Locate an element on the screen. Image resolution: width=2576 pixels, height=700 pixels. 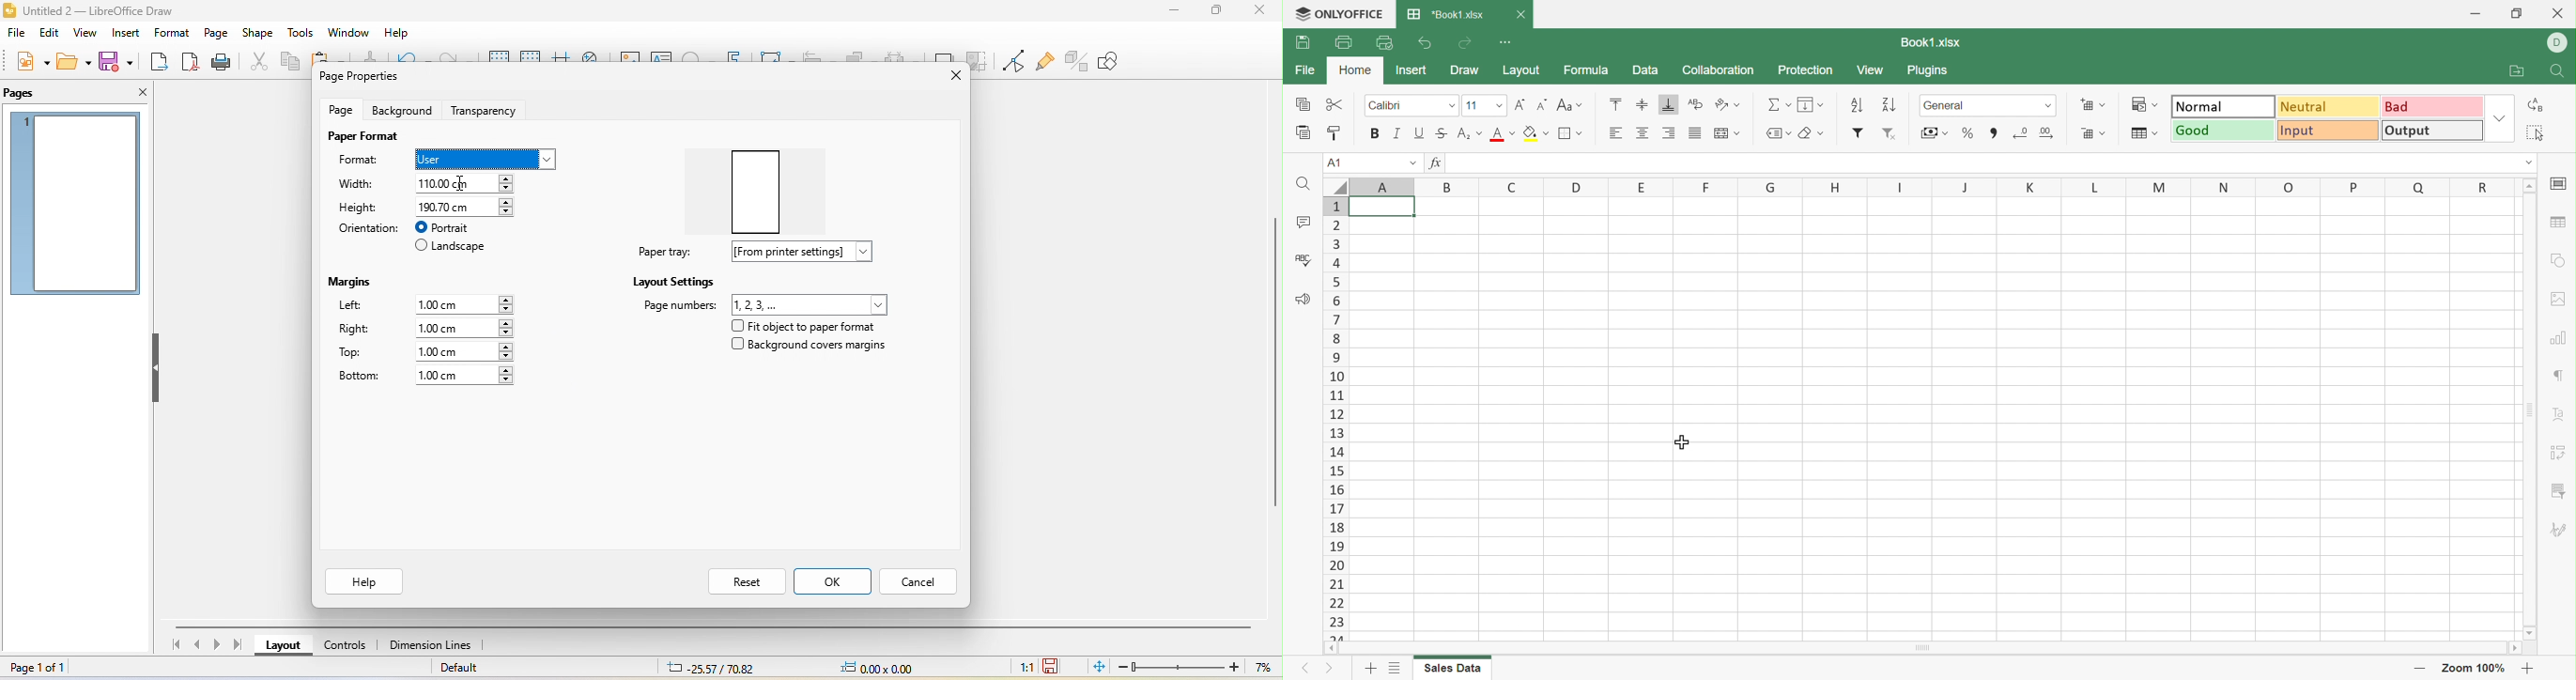
horizontal scroll bar is located at coordinates (717, 625).